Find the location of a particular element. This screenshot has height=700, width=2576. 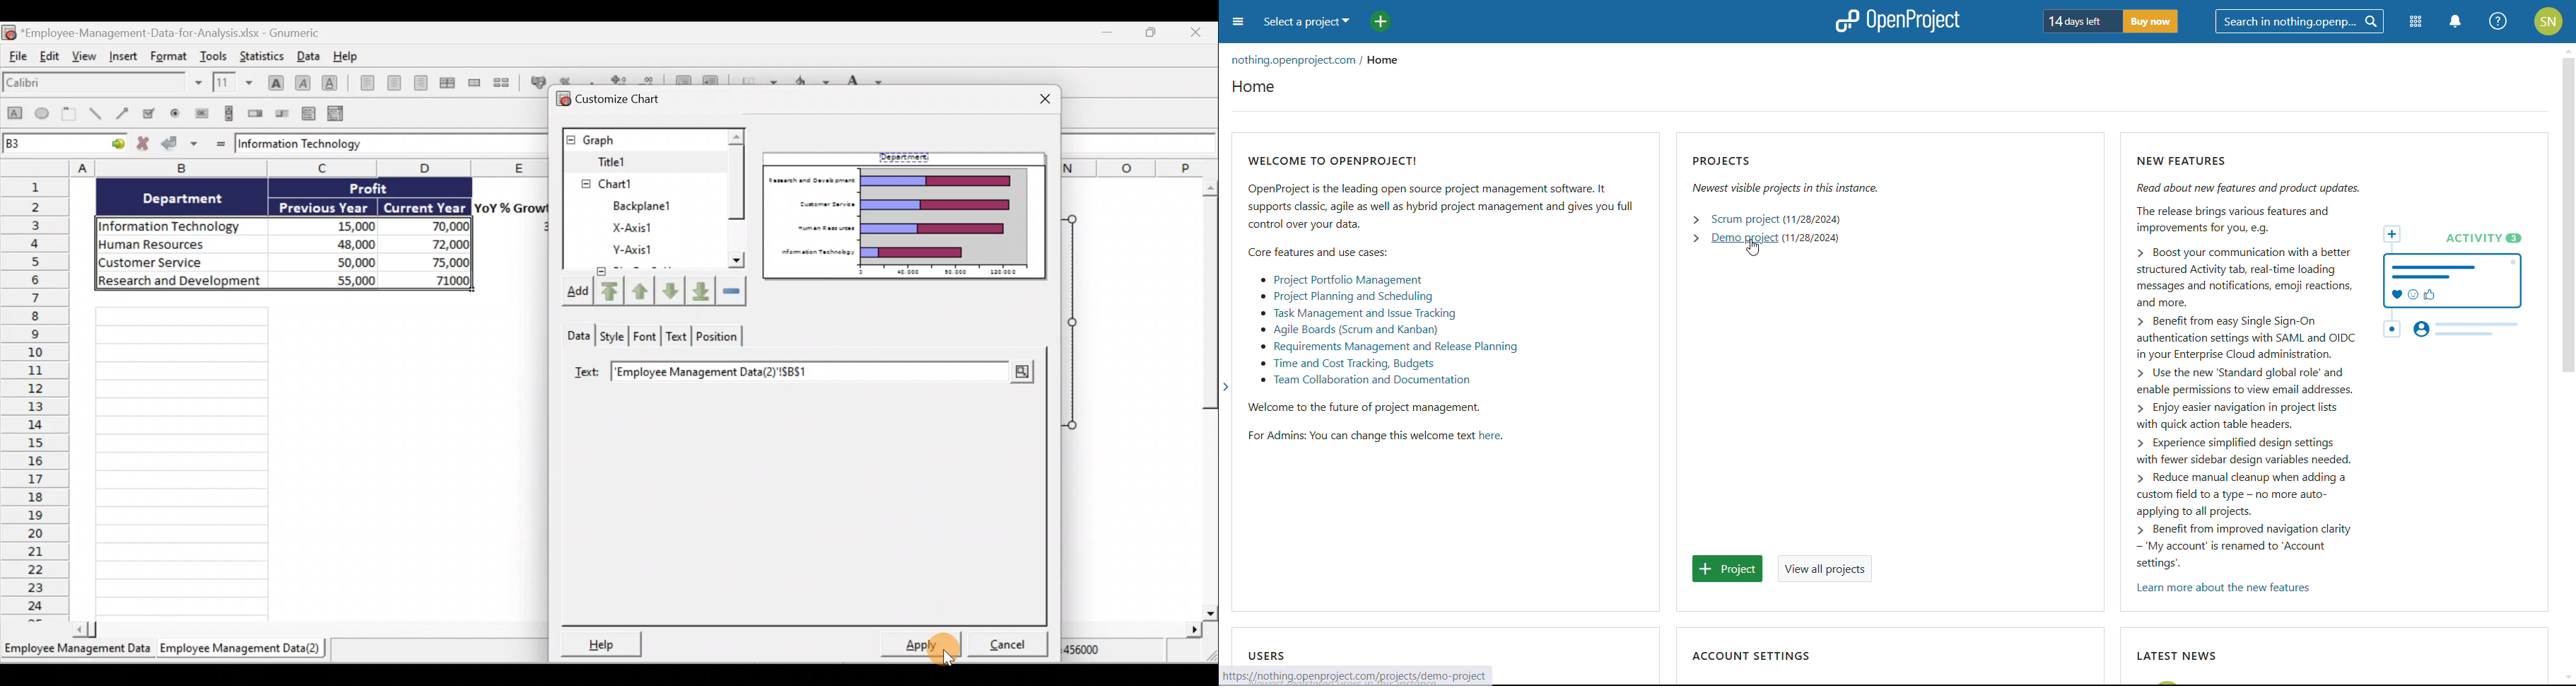

Move down is located at coordinates (672, 290).